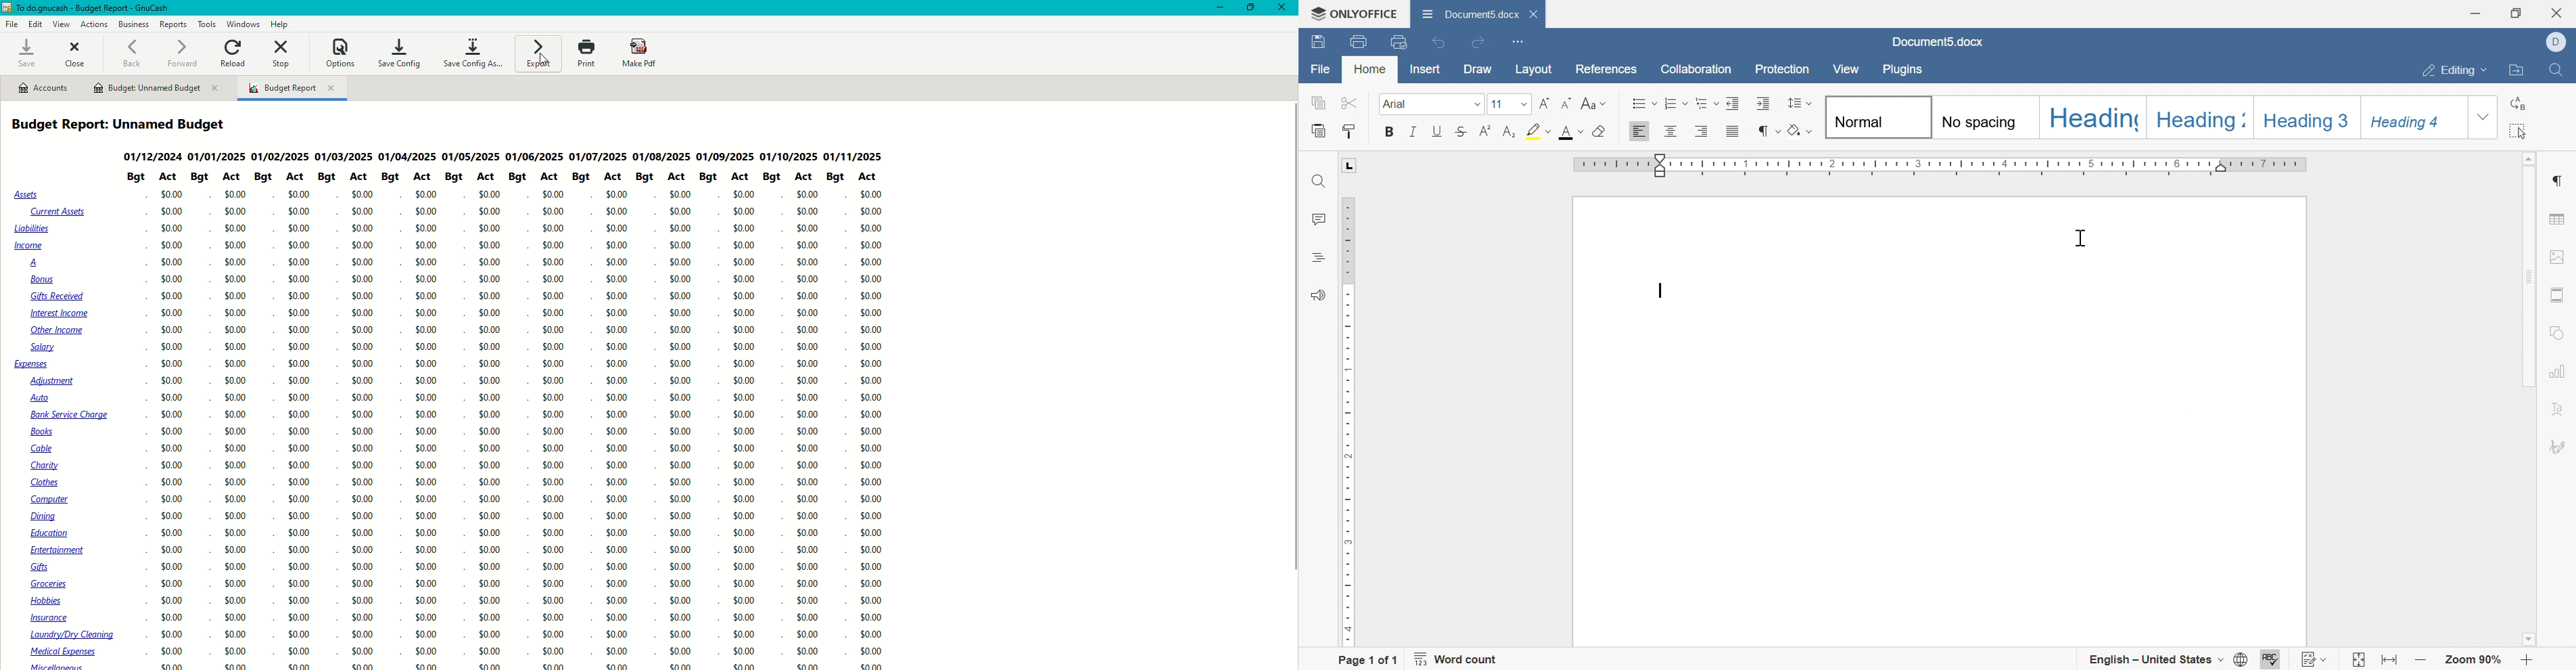 The image size is (2576, 672). What do you see at coordinates (172, 485) in the screenshot?
I see `$0.00` at bounding box center [172, 485].